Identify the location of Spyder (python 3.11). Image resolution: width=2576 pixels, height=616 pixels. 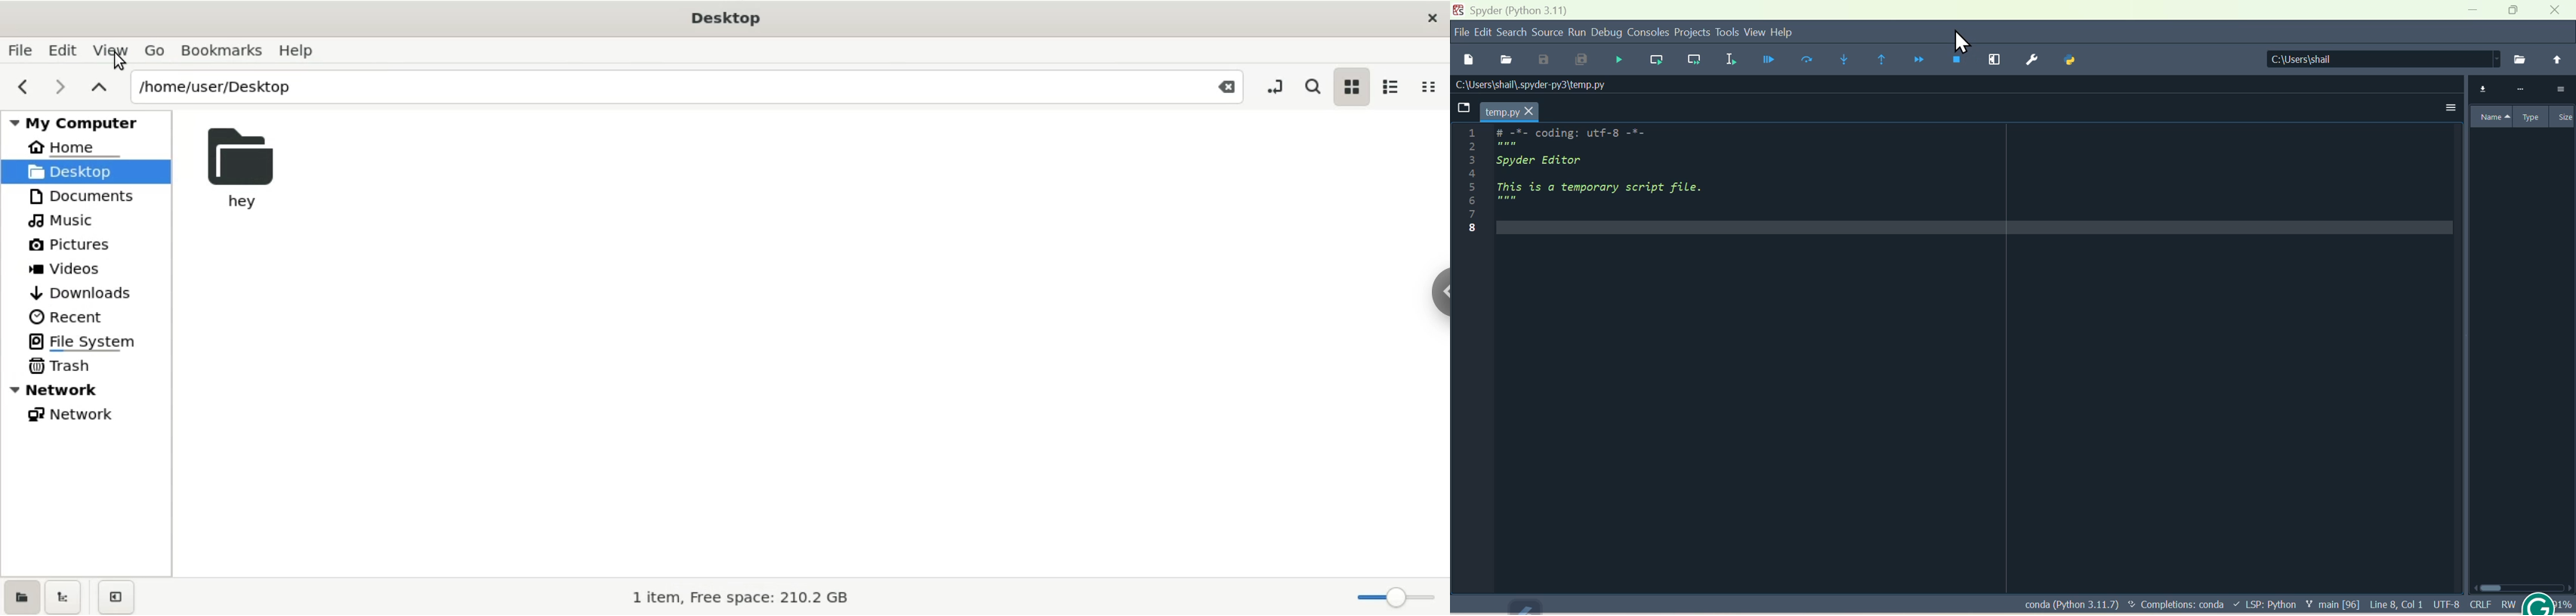
(1516, 9).